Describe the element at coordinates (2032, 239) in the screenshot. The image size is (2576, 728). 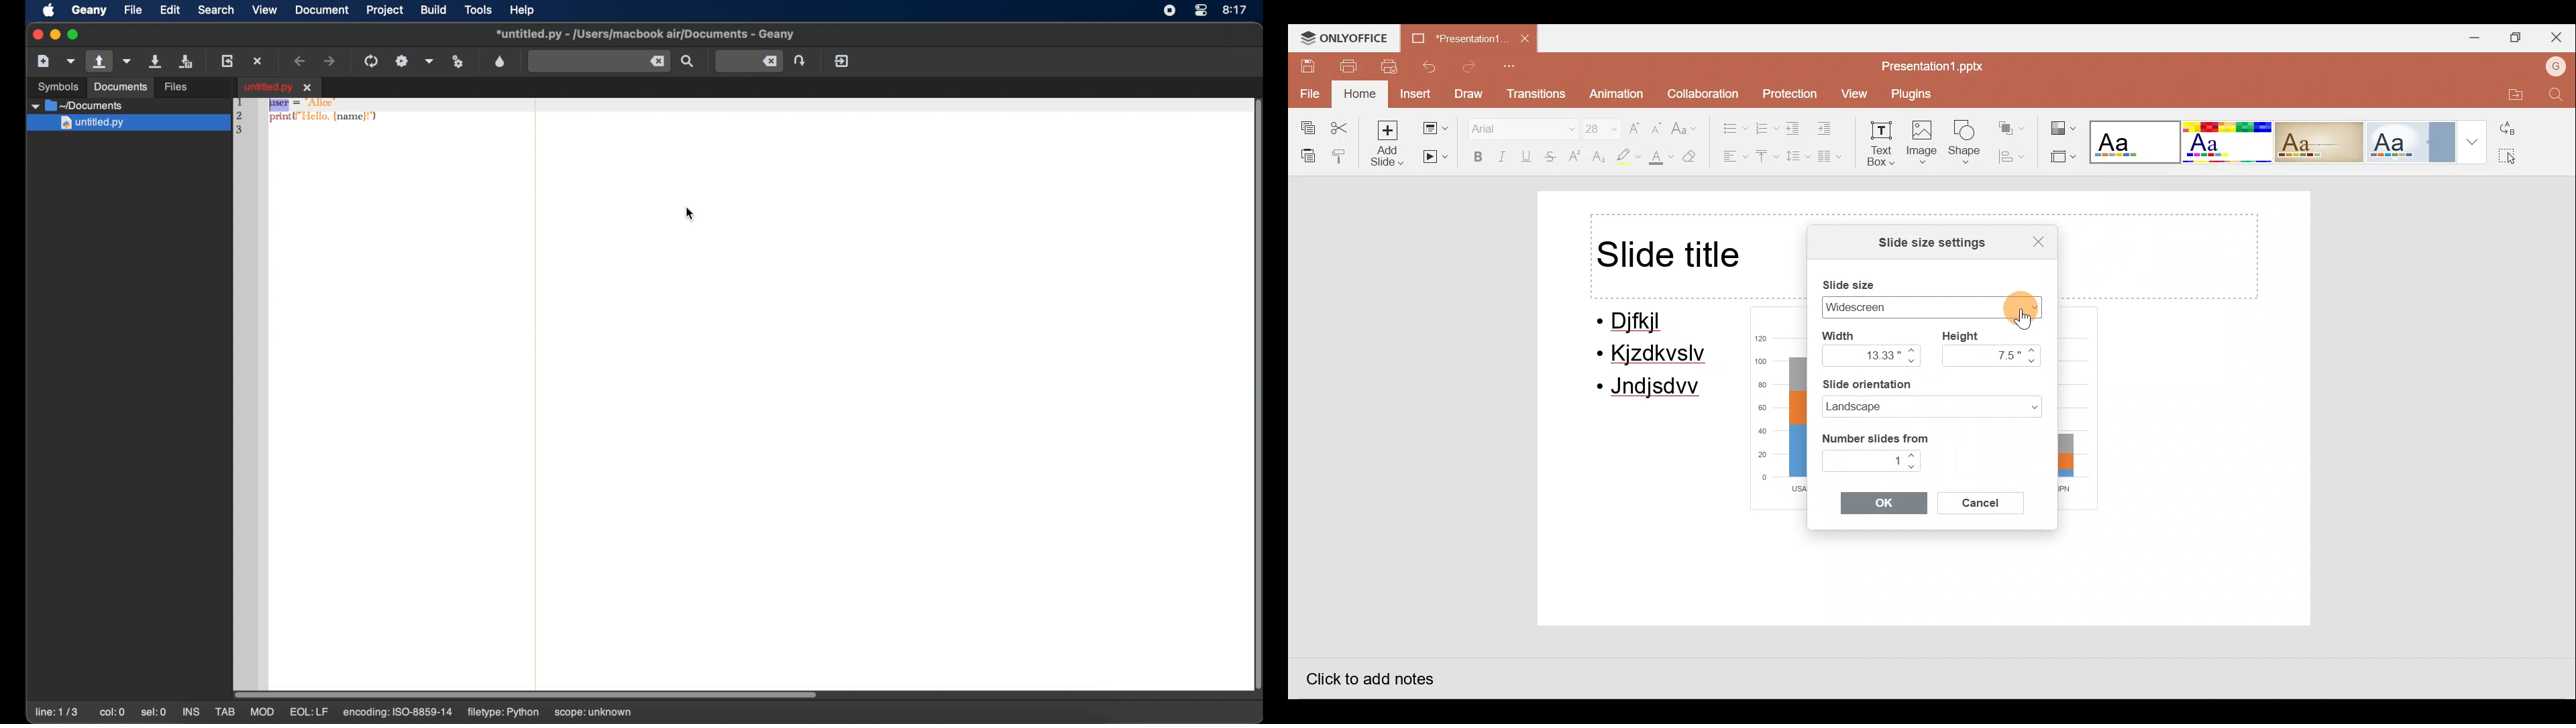
I see `Close` at that location.